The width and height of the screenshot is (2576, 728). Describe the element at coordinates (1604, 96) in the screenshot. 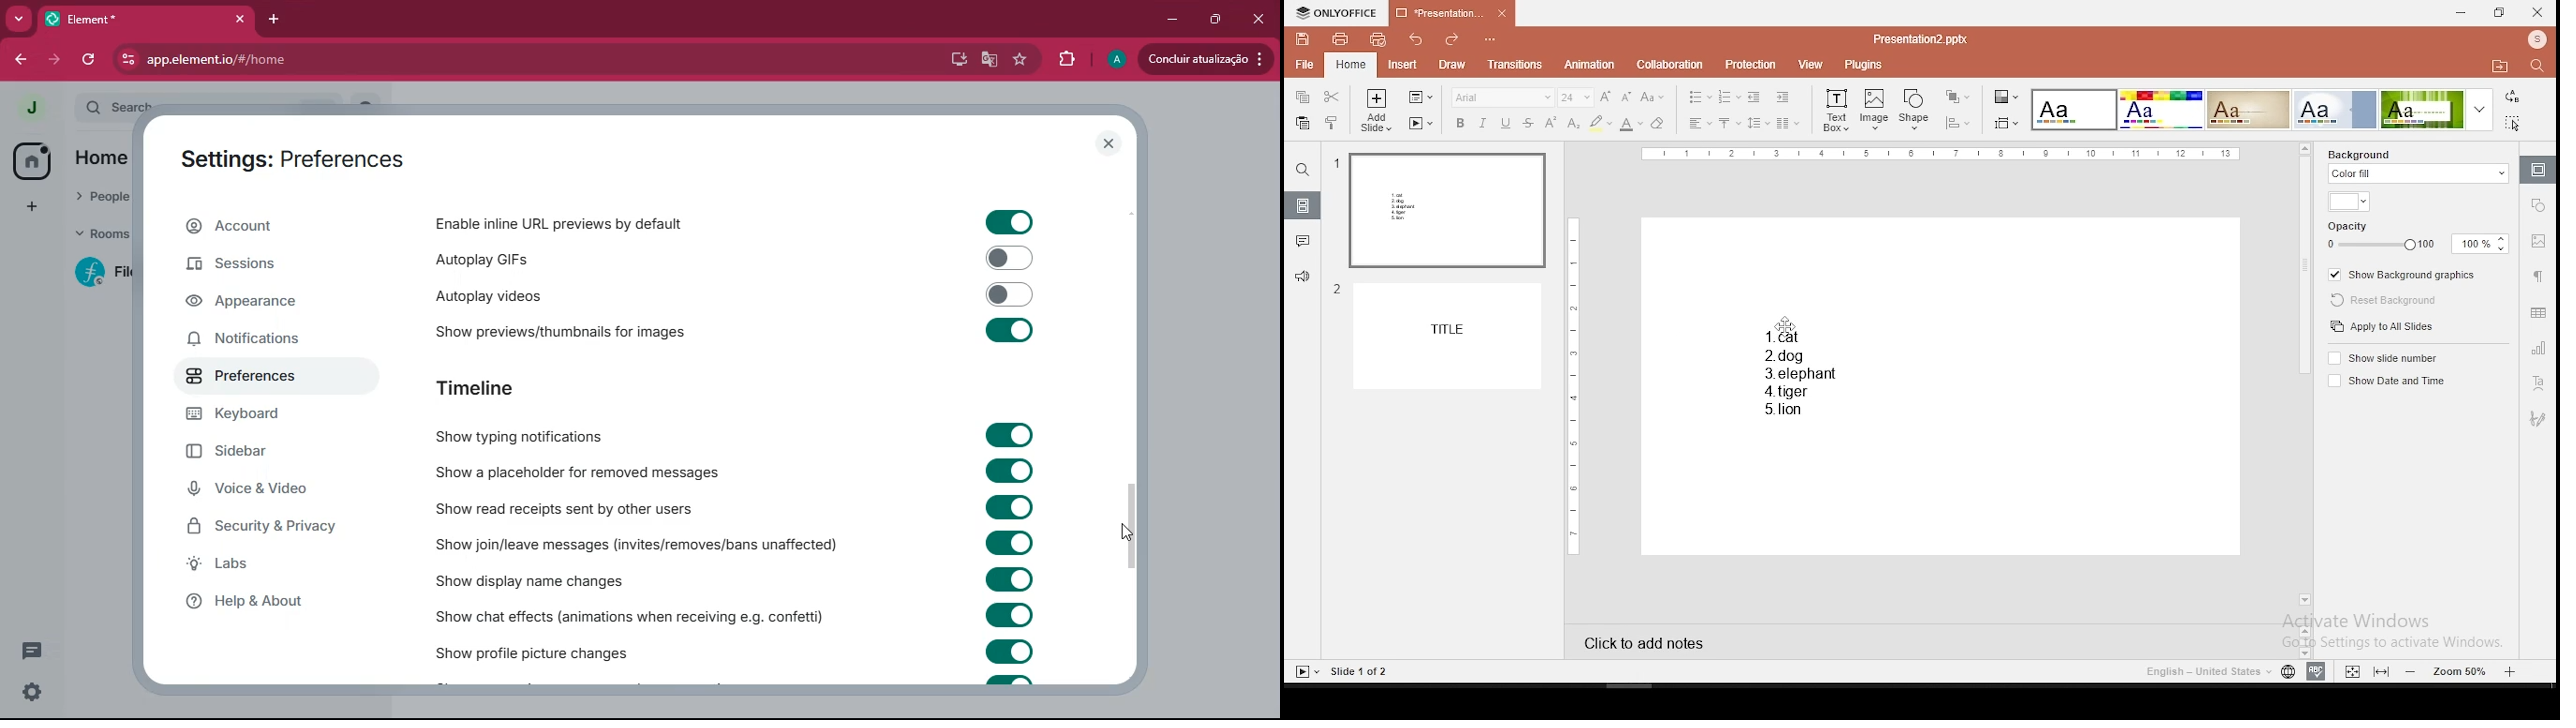

I see `increase font size` at that location.